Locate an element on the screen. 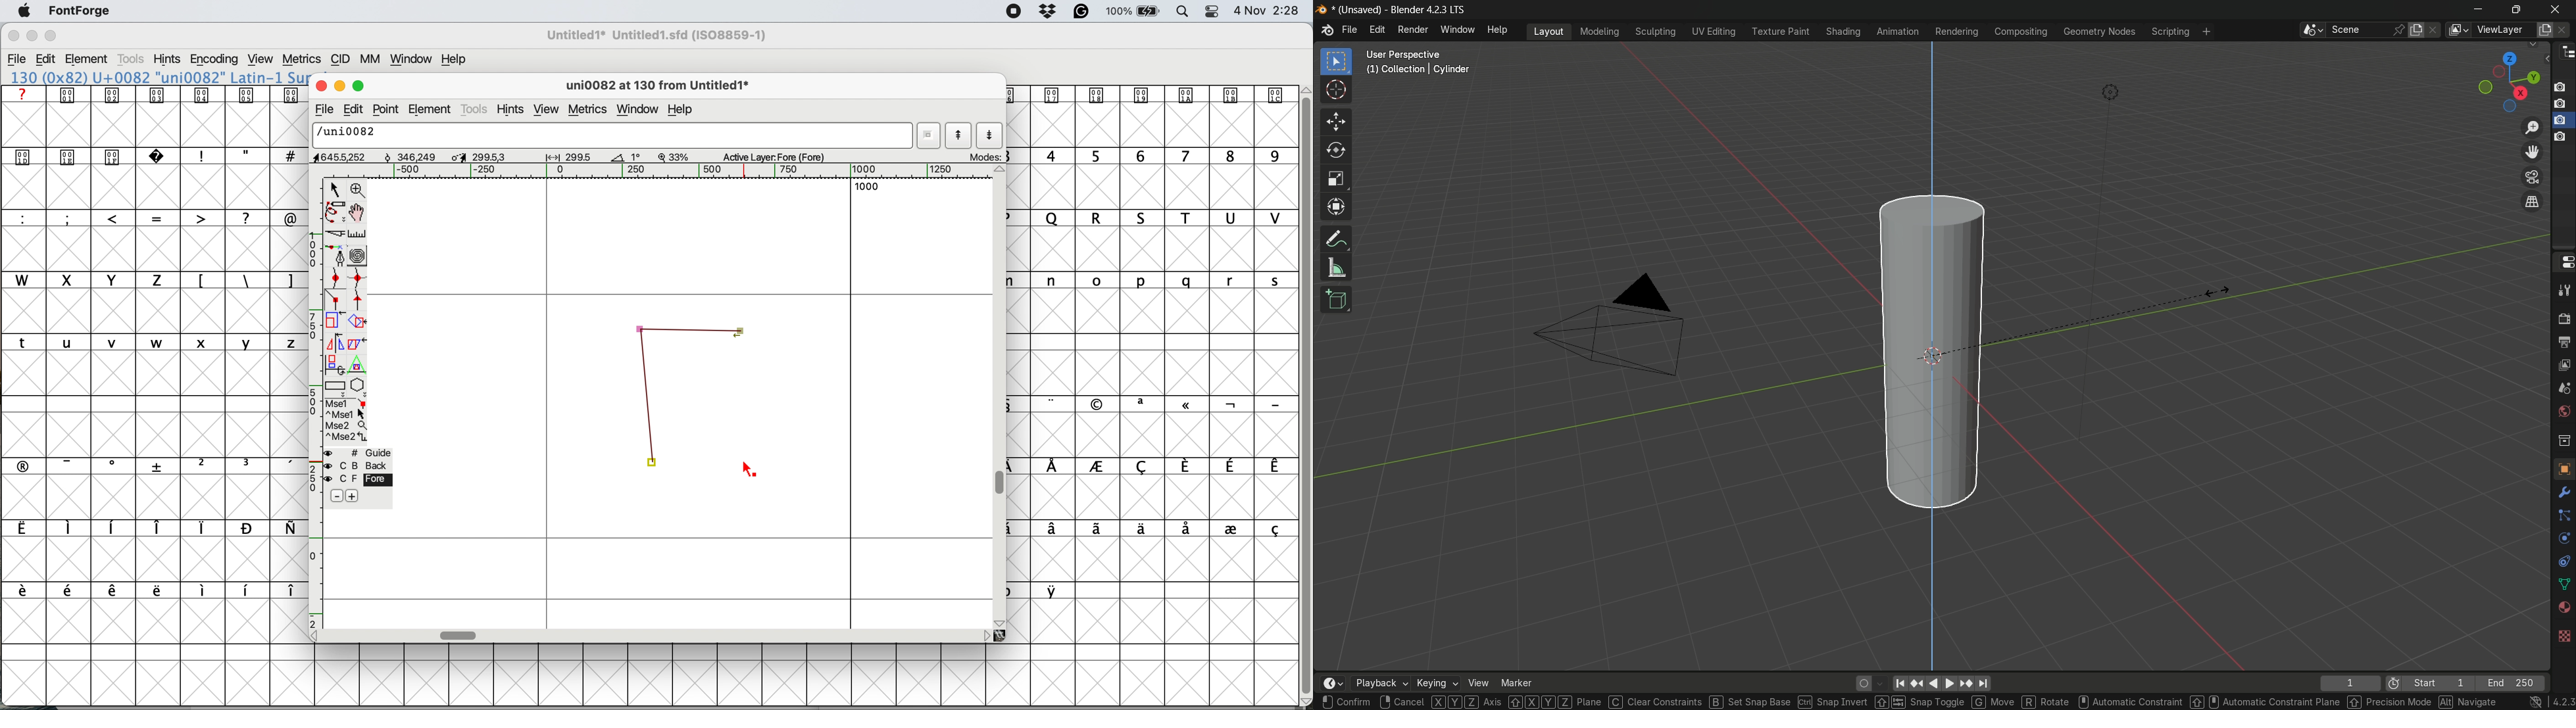 The height and width of the screenshot is (728, 2576). world is located at coordinates (2564, 412).